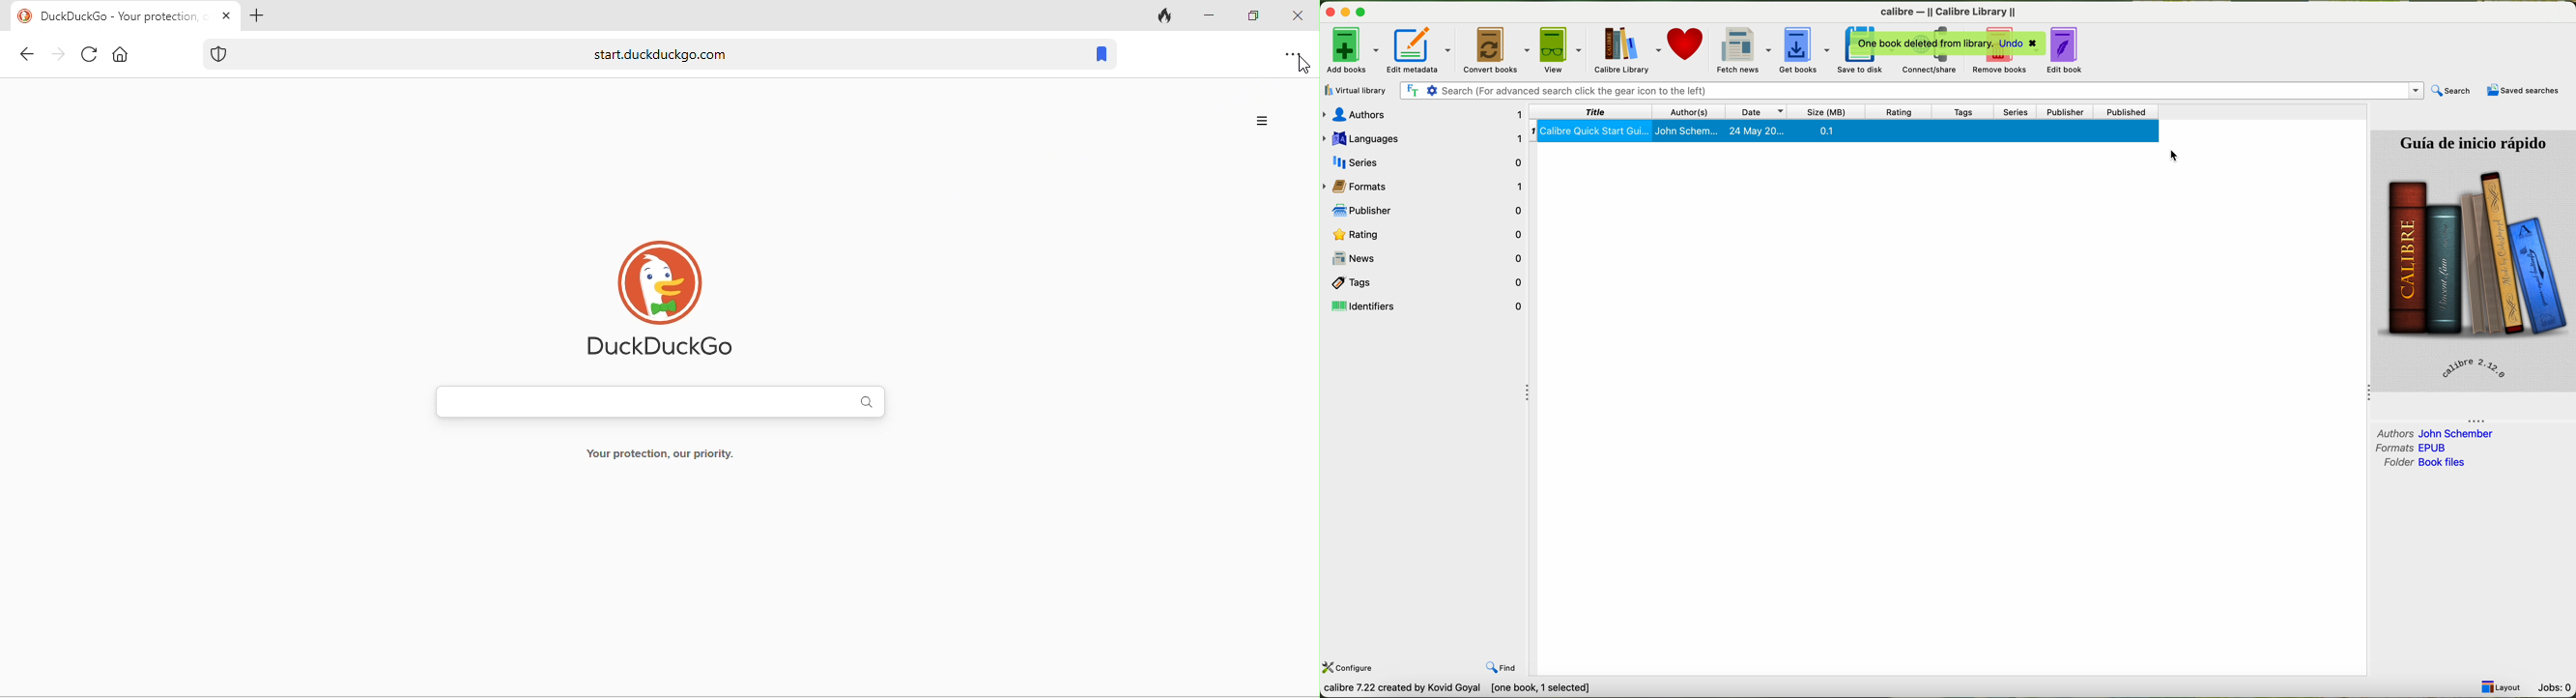 The width and height of the screenshot is (2576, 700). What do you see at coordinates (1930, 50) in the screenshot?
I see `connect/share` at bounding box center [1930, 50].